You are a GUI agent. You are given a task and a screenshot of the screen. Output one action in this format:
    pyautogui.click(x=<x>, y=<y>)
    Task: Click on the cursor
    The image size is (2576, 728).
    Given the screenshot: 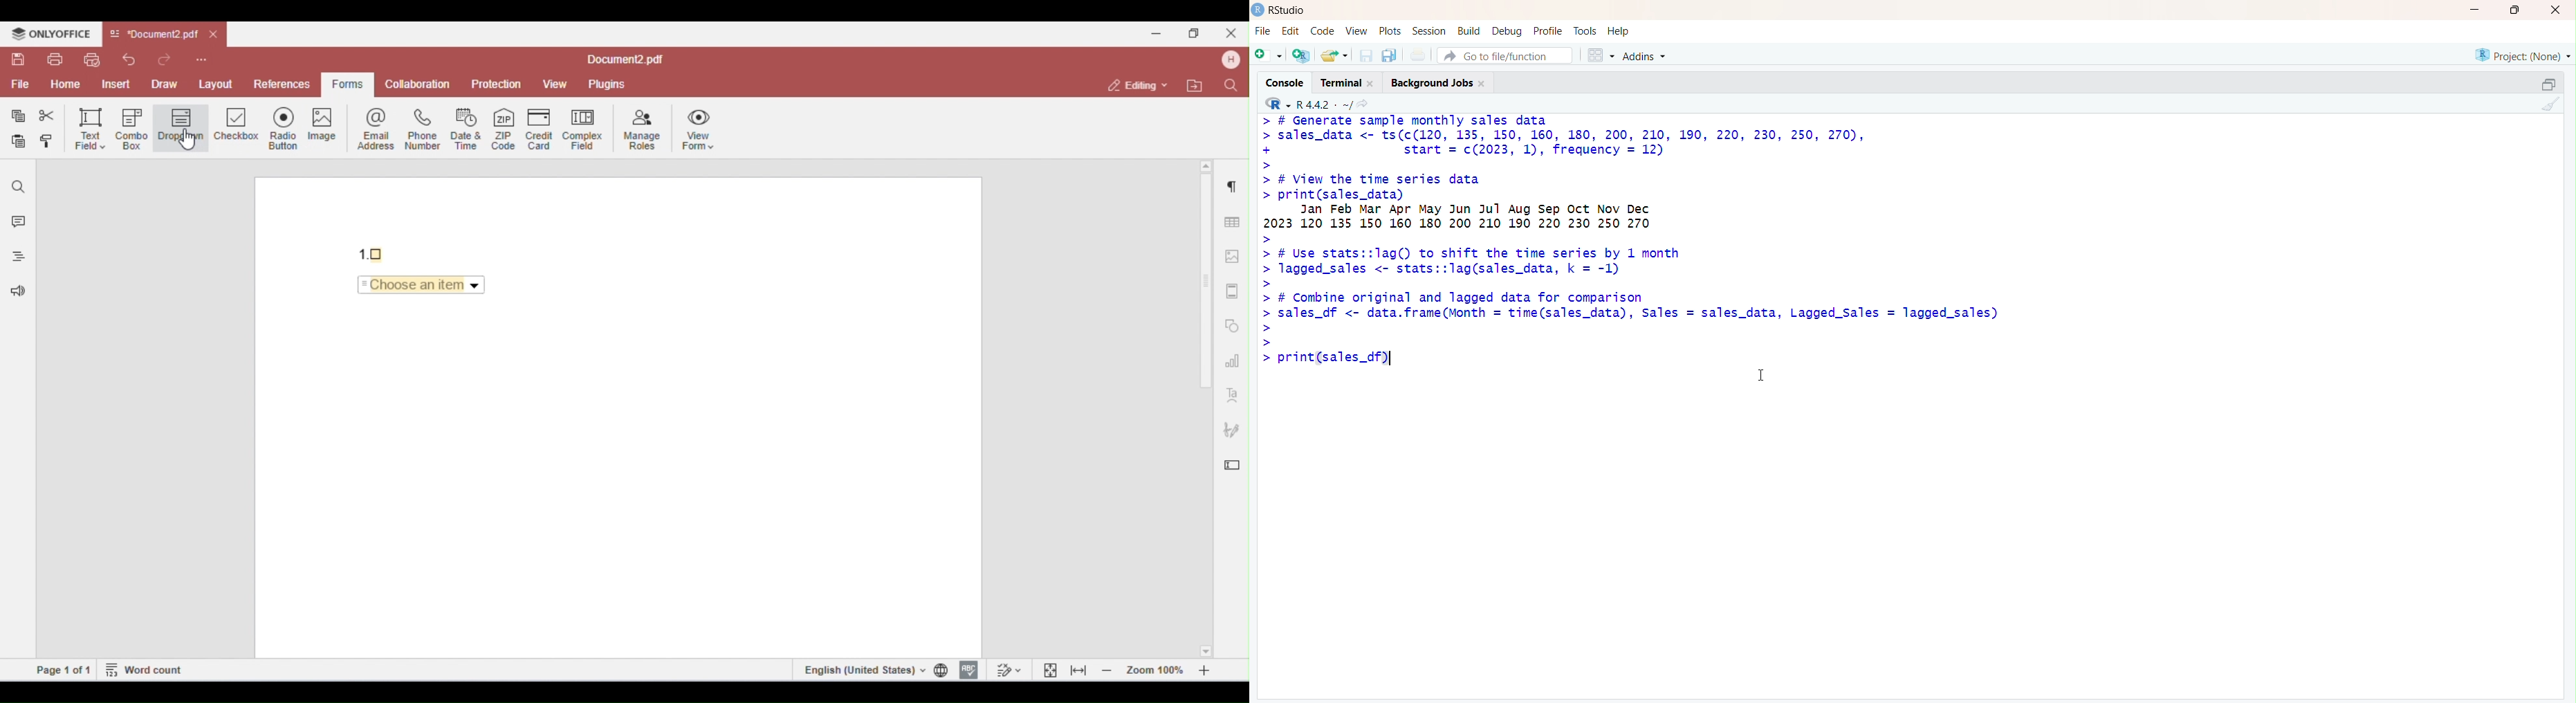 What is the action you would take?
    pyautogui.click(x=1762, y=378)
    